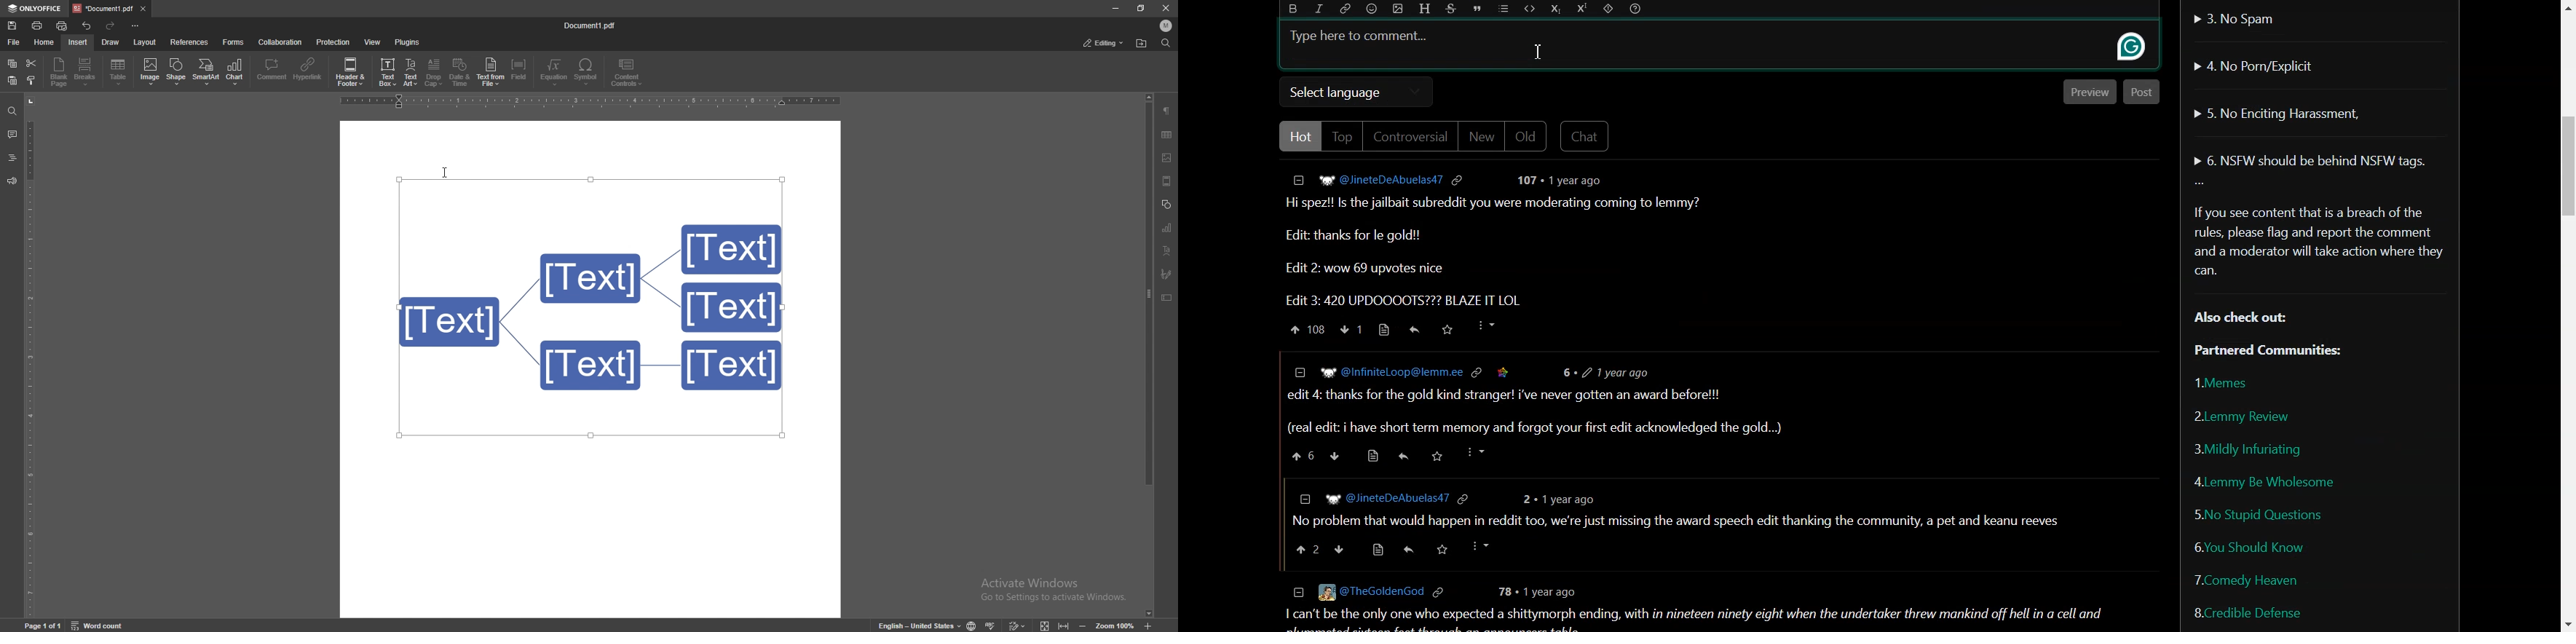 This screenshot has height=644, width=2576. Describe the element at coordinates (34, 9) in the screenshot. I see `onlyoffice` at that location.